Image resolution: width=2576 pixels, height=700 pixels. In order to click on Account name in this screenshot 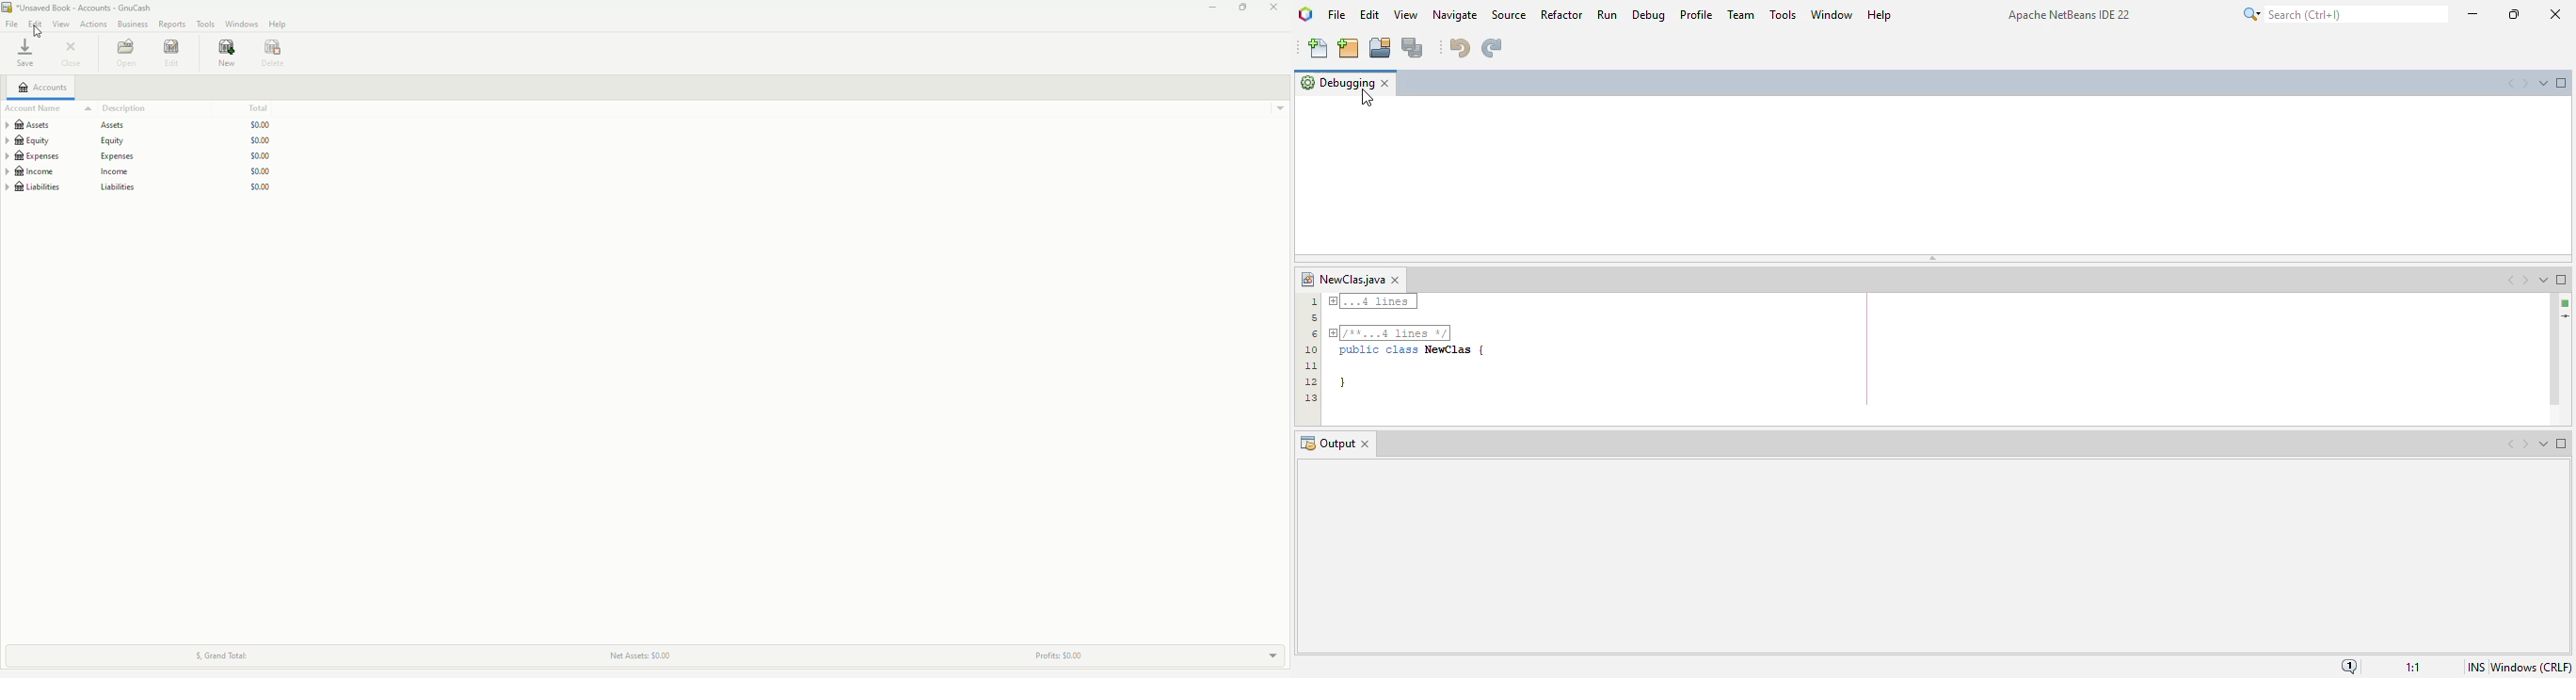, I will do `click(36, 108)`.